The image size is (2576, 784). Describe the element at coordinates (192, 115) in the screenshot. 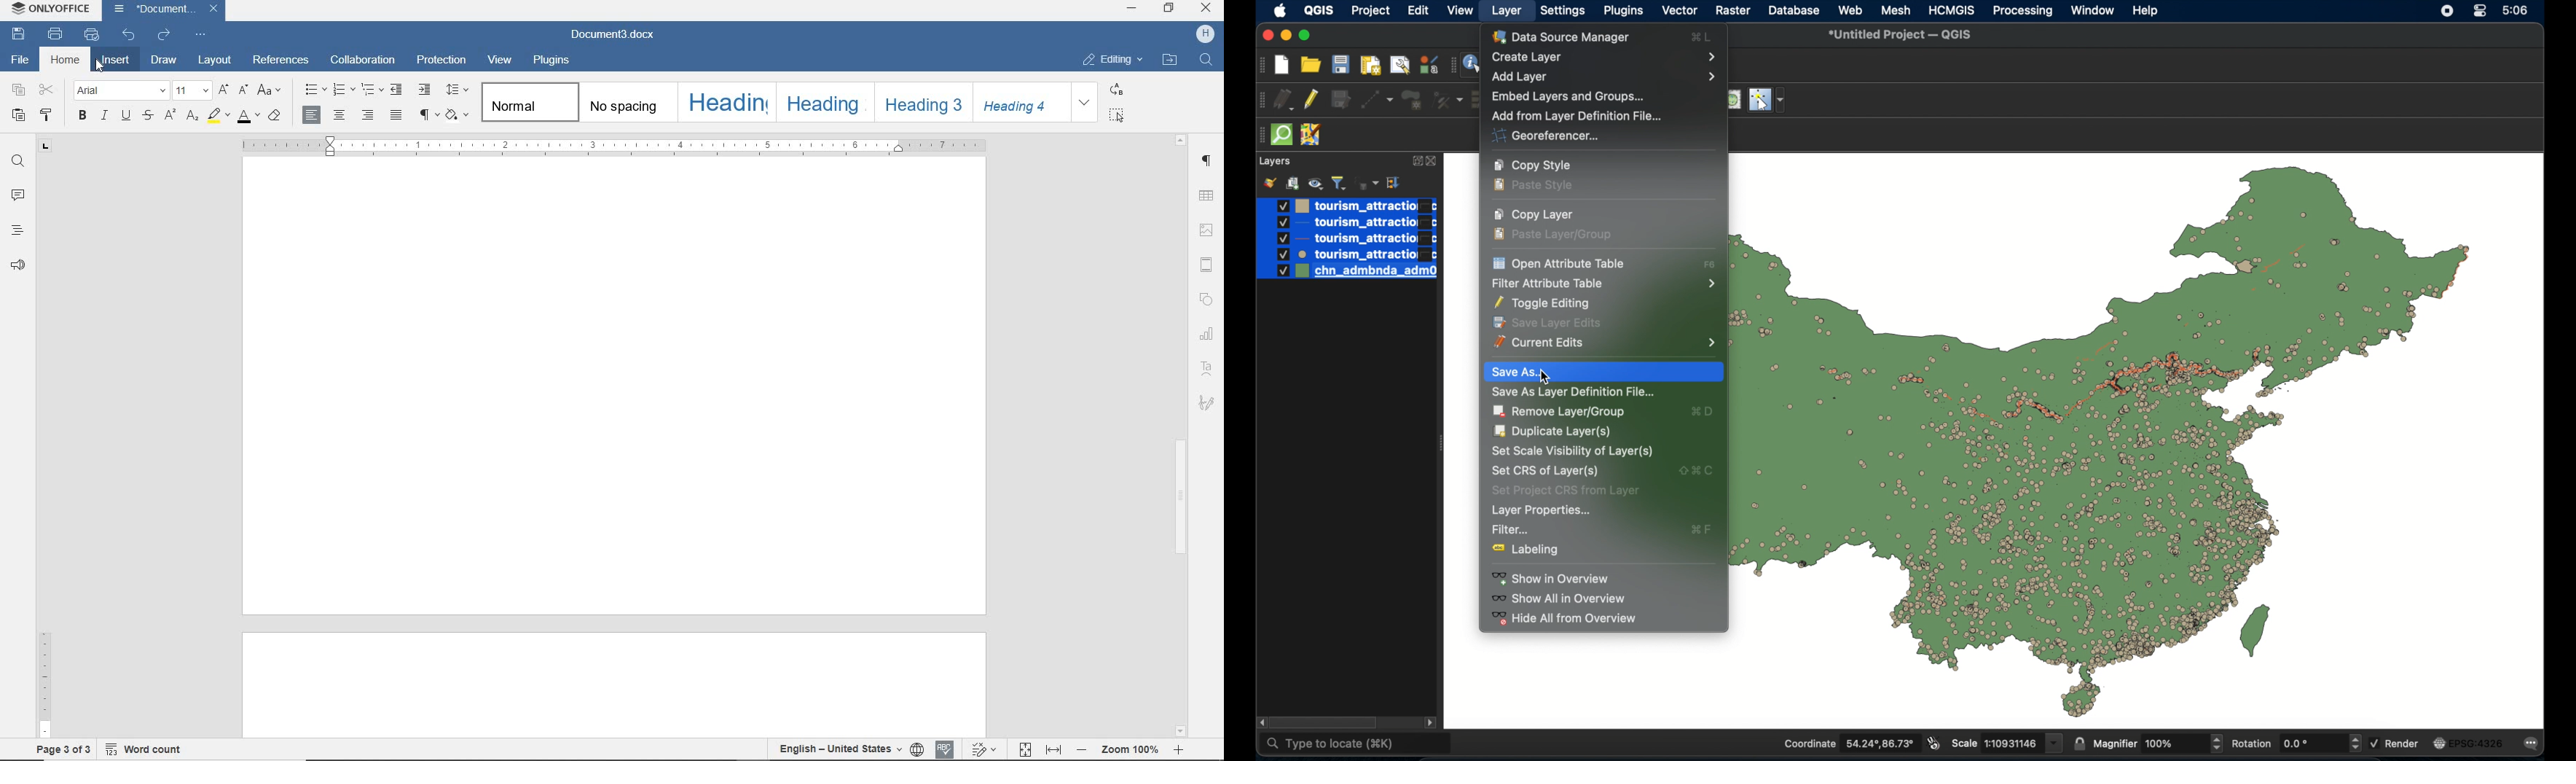

I see `SUBSCRIPT` at that location.